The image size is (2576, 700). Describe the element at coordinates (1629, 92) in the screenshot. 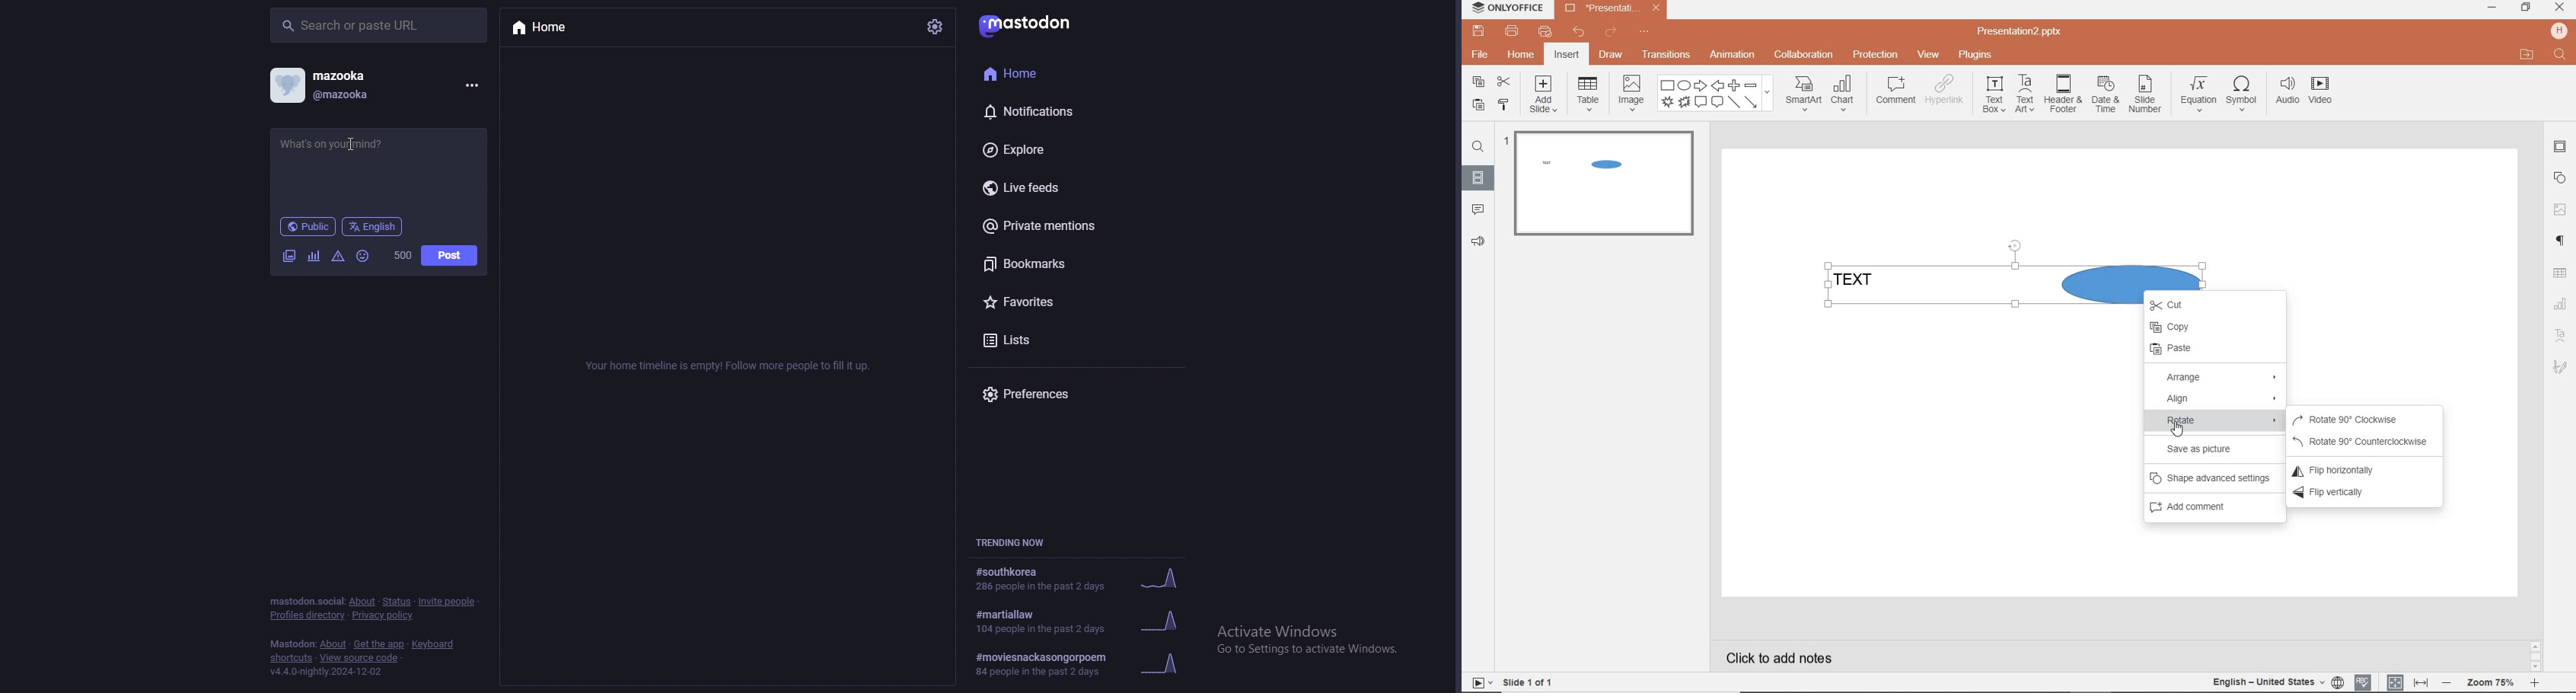

I see `image` at that location.